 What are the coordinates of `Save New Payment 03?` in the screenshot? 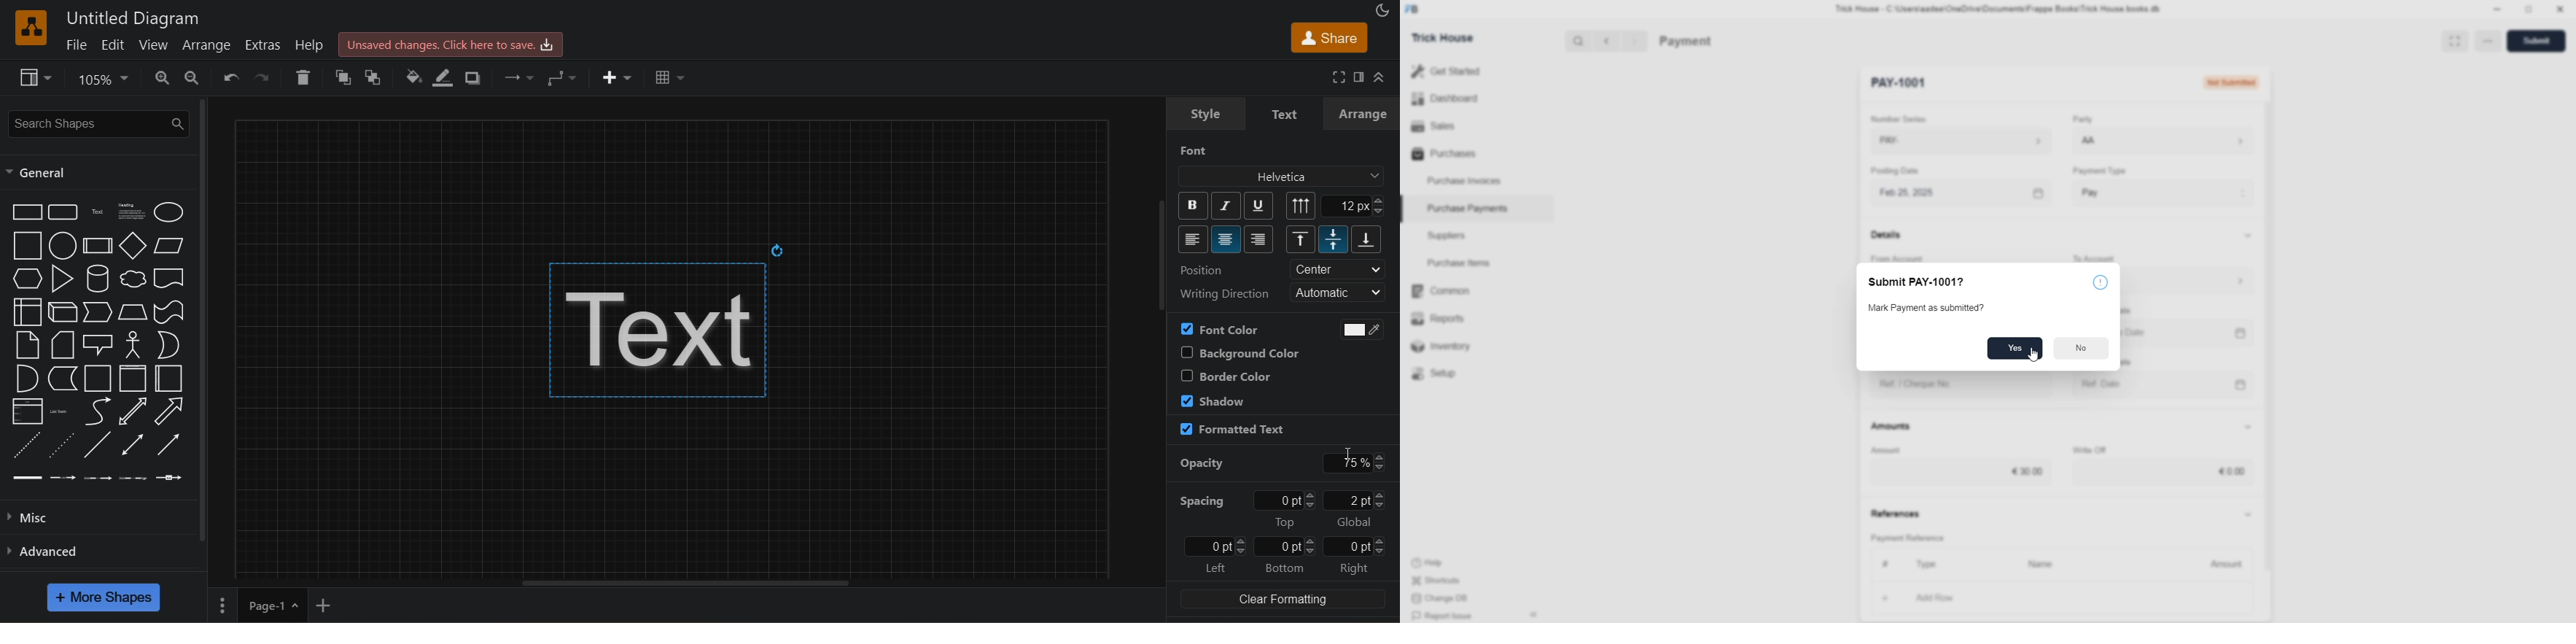 It's located at (1935, 281).